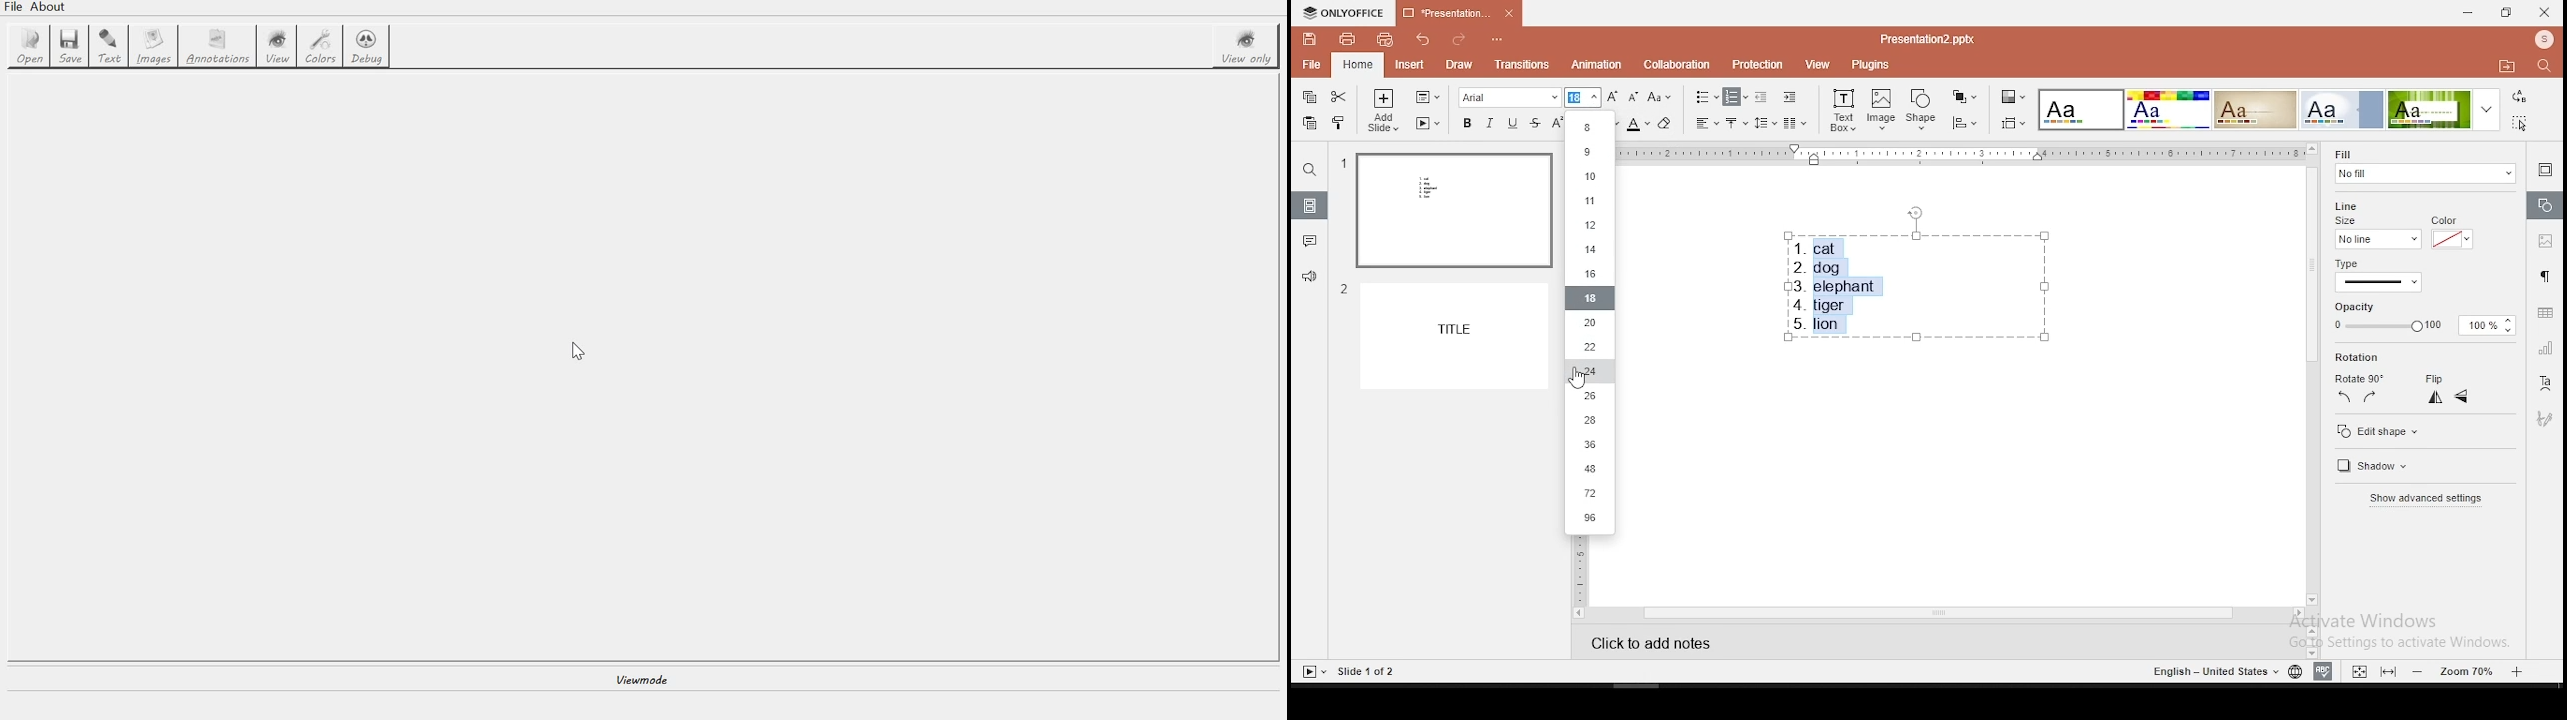  What do you see at coordinates (1928, 38) in the screenshot?
I see `presentation2.pptx` at bounding box center [1928, 38].